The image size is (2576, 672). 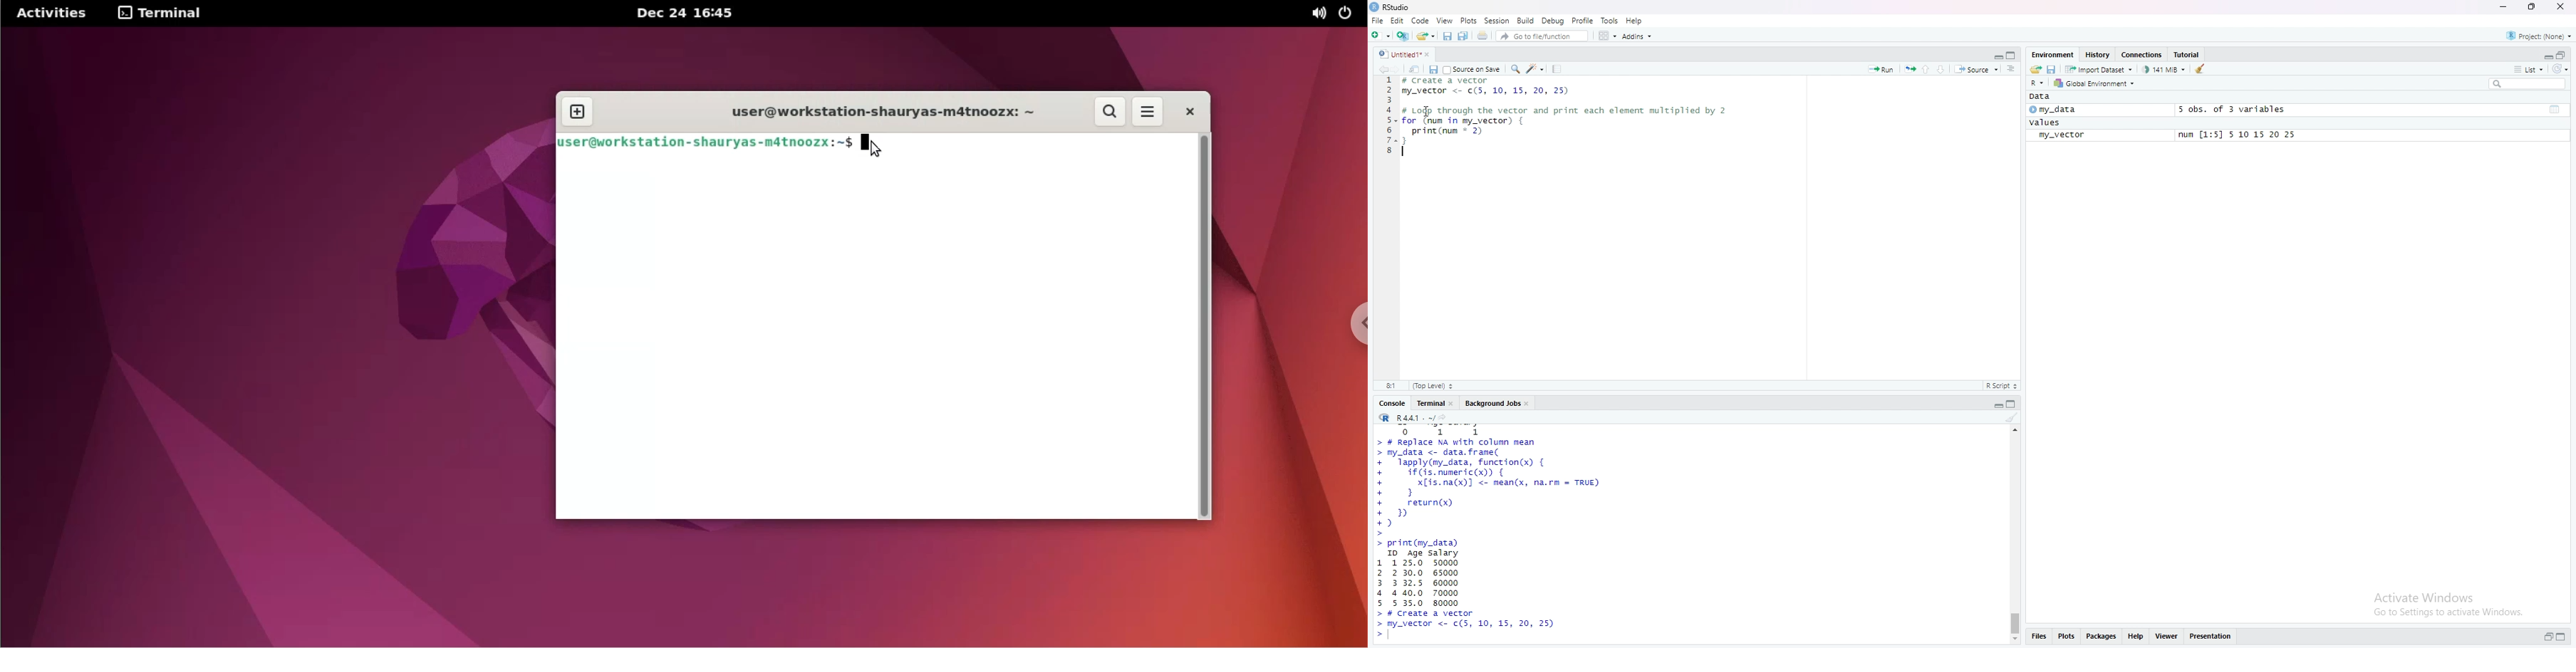 I want to click on data frame set, so click(x=1489, y=533).